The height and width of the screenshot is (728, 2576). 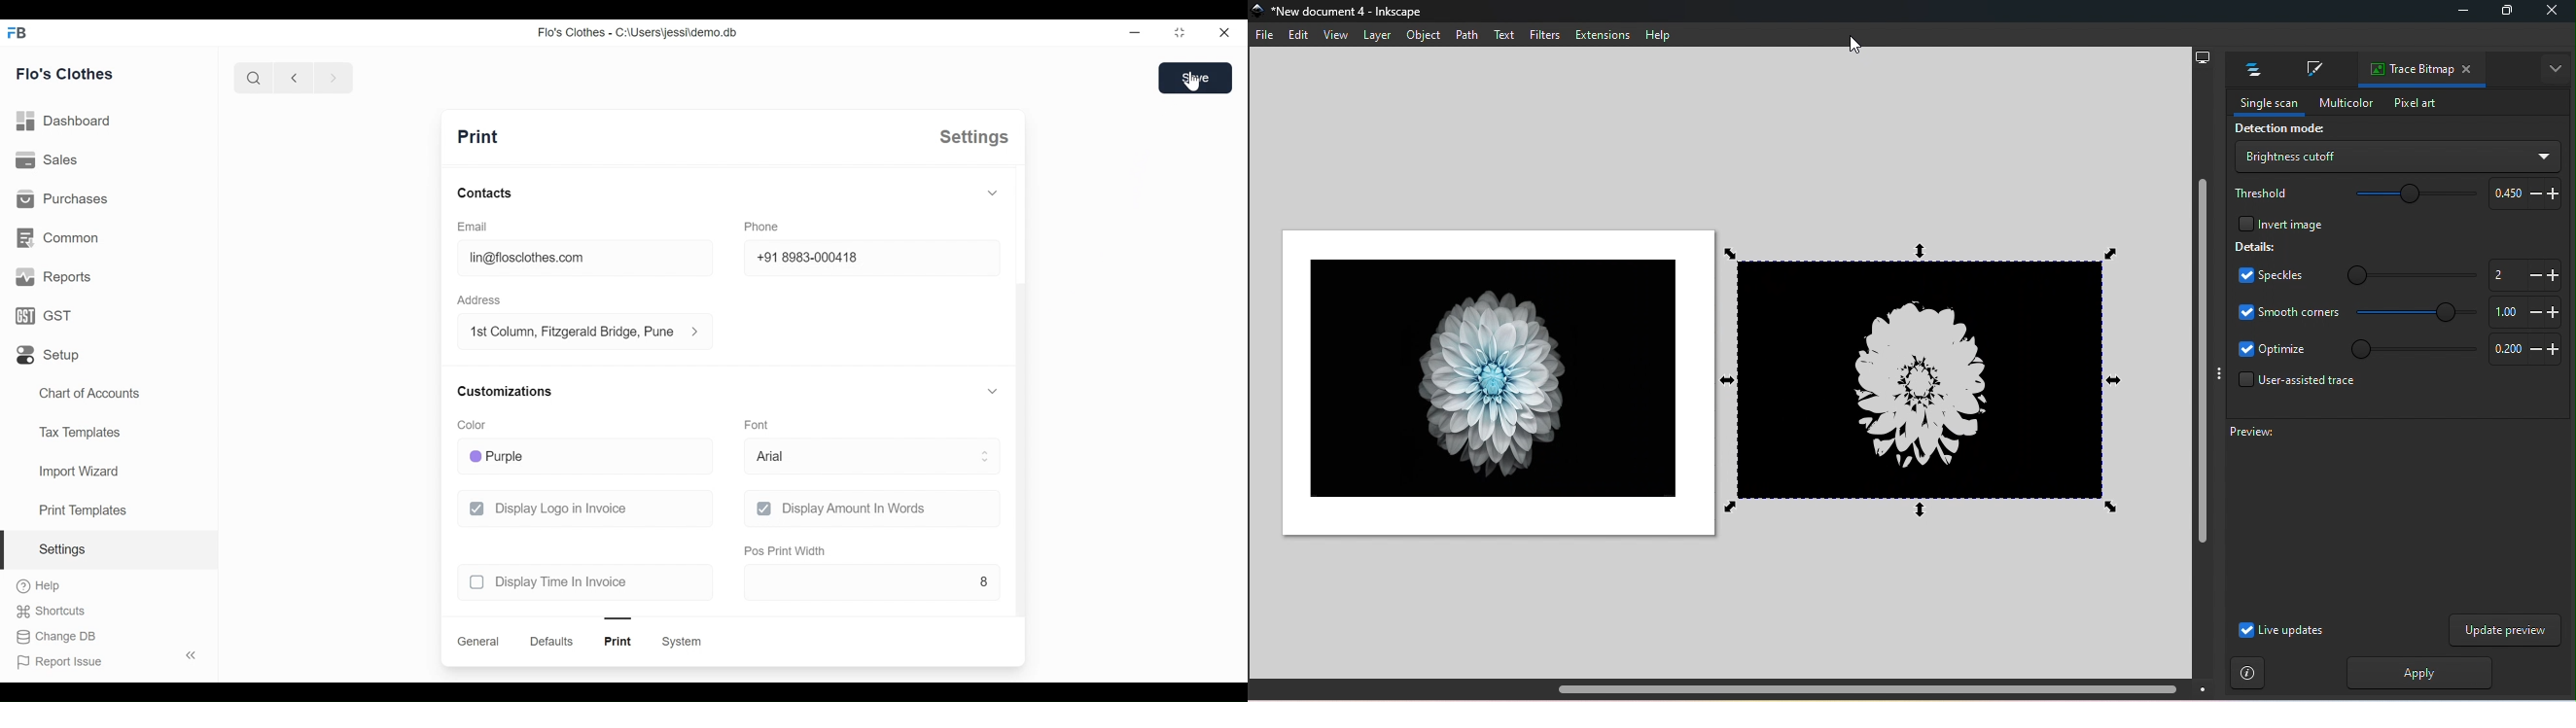 What do you see at coordinates (1196, 78) in the screenshot?
I see `save` at bounding box center [1196, 78].